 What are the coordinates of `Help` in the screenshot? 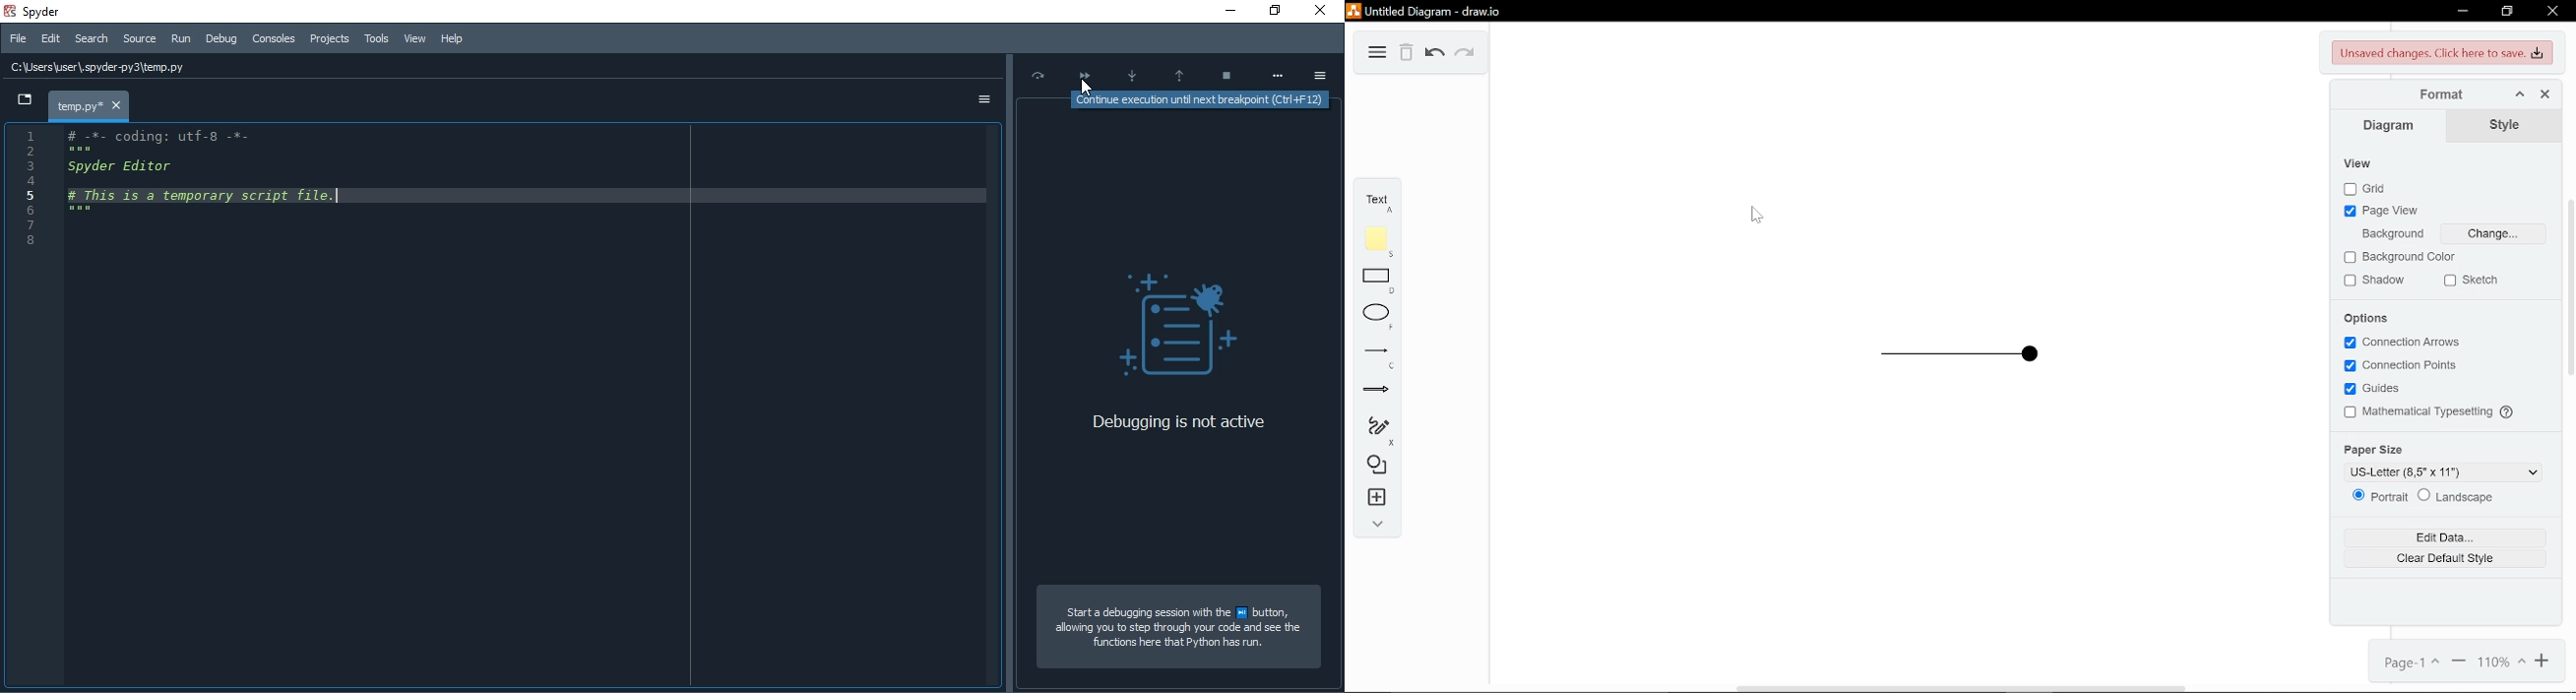 It's located at (453, 38).